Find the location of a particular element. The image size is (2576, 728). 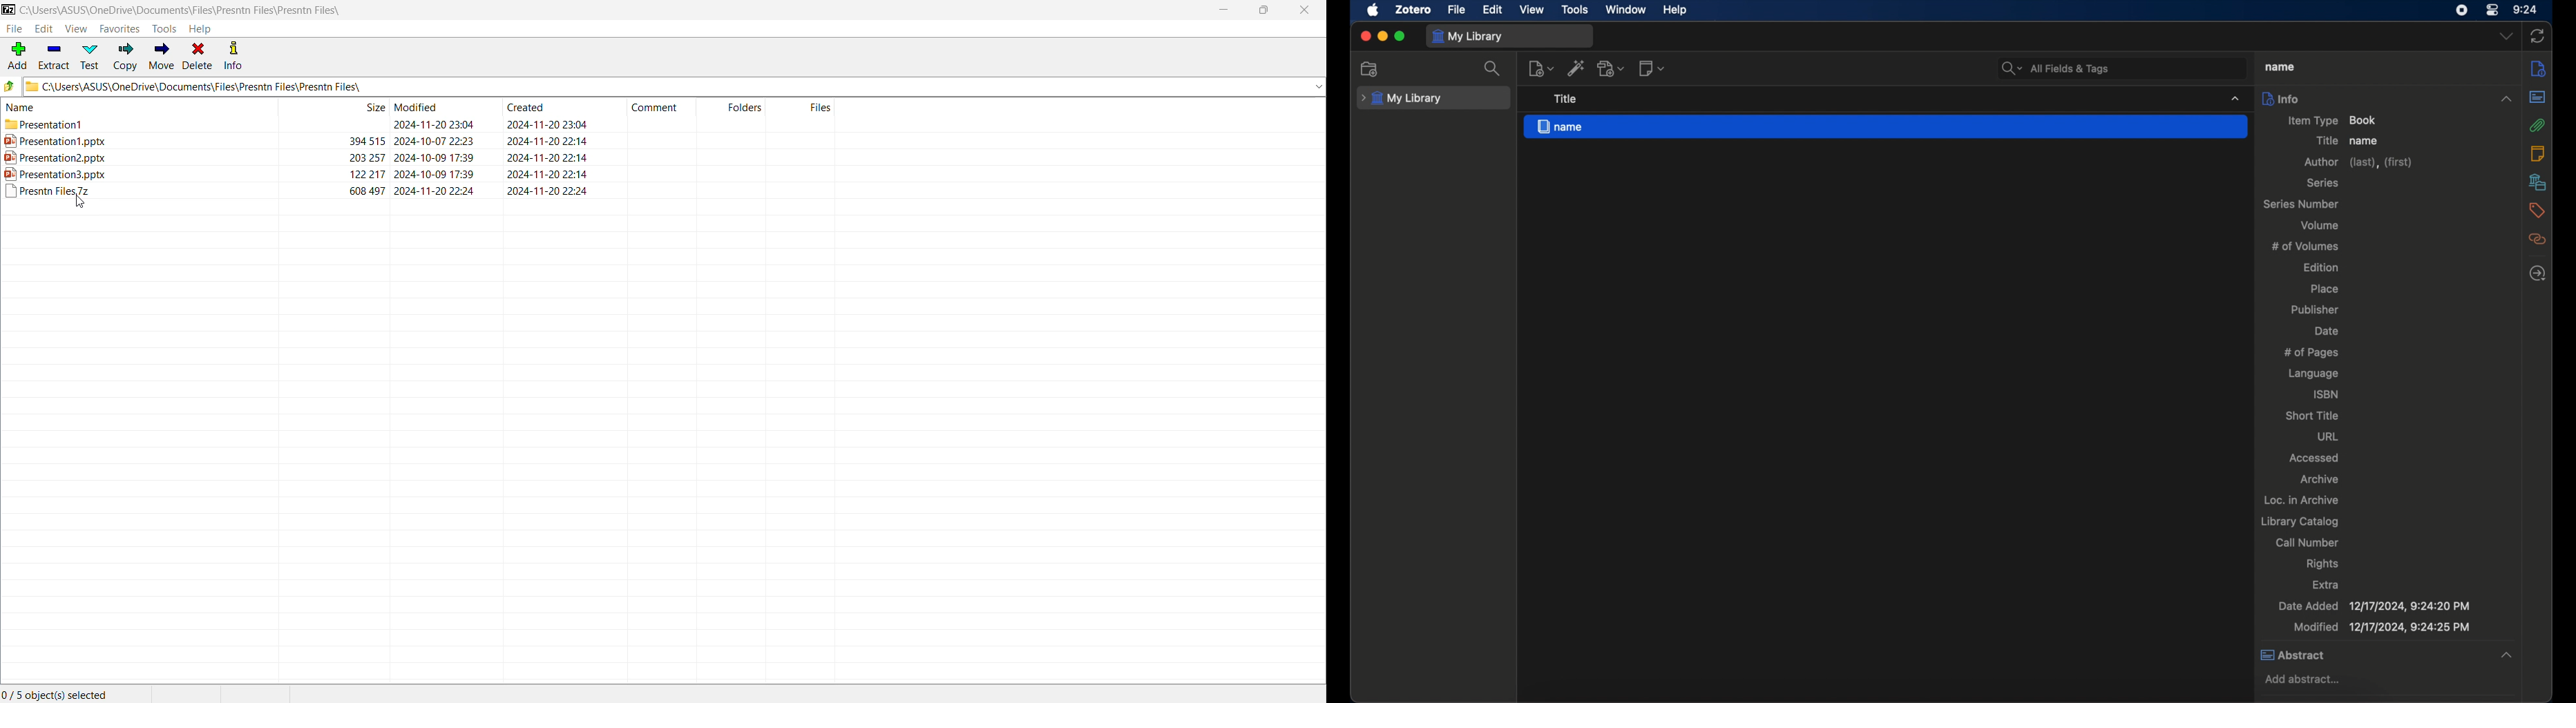

my library is located at coordinates (1401, 99).